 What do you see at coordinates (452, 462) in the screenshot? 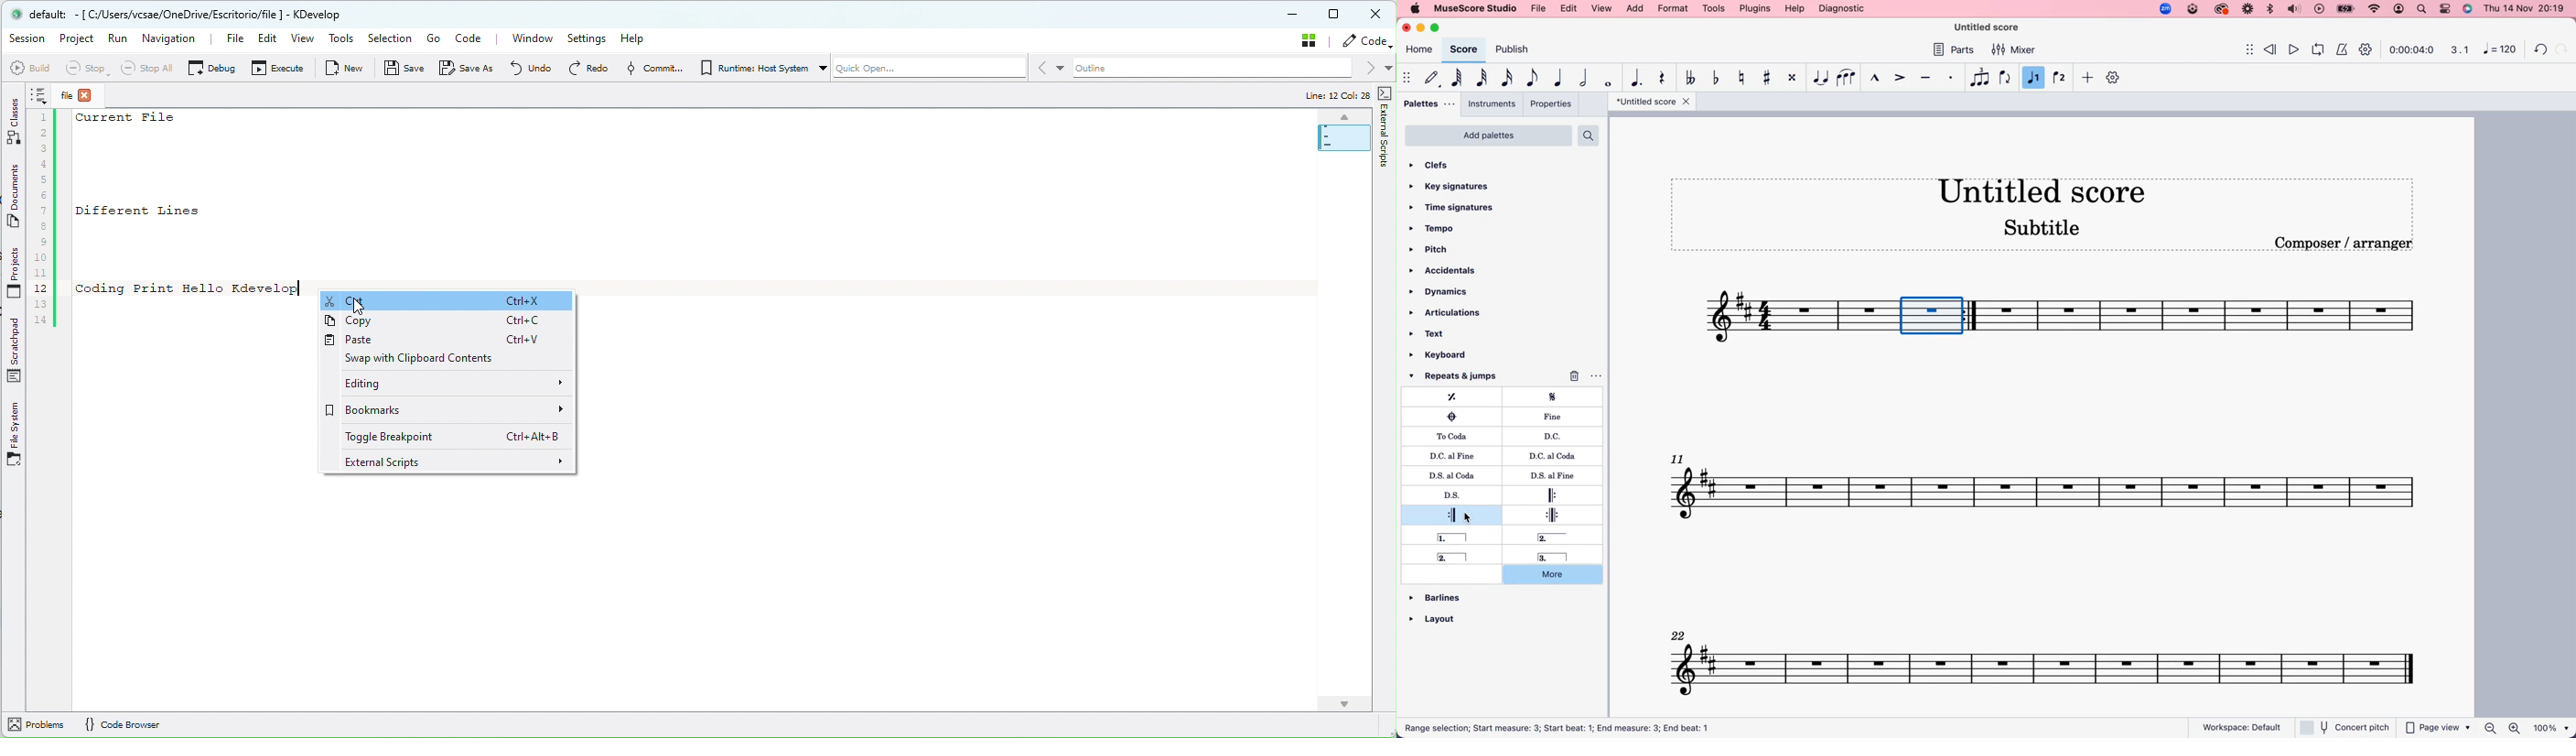
I see `external scripts` at bounding box center [452, 462].